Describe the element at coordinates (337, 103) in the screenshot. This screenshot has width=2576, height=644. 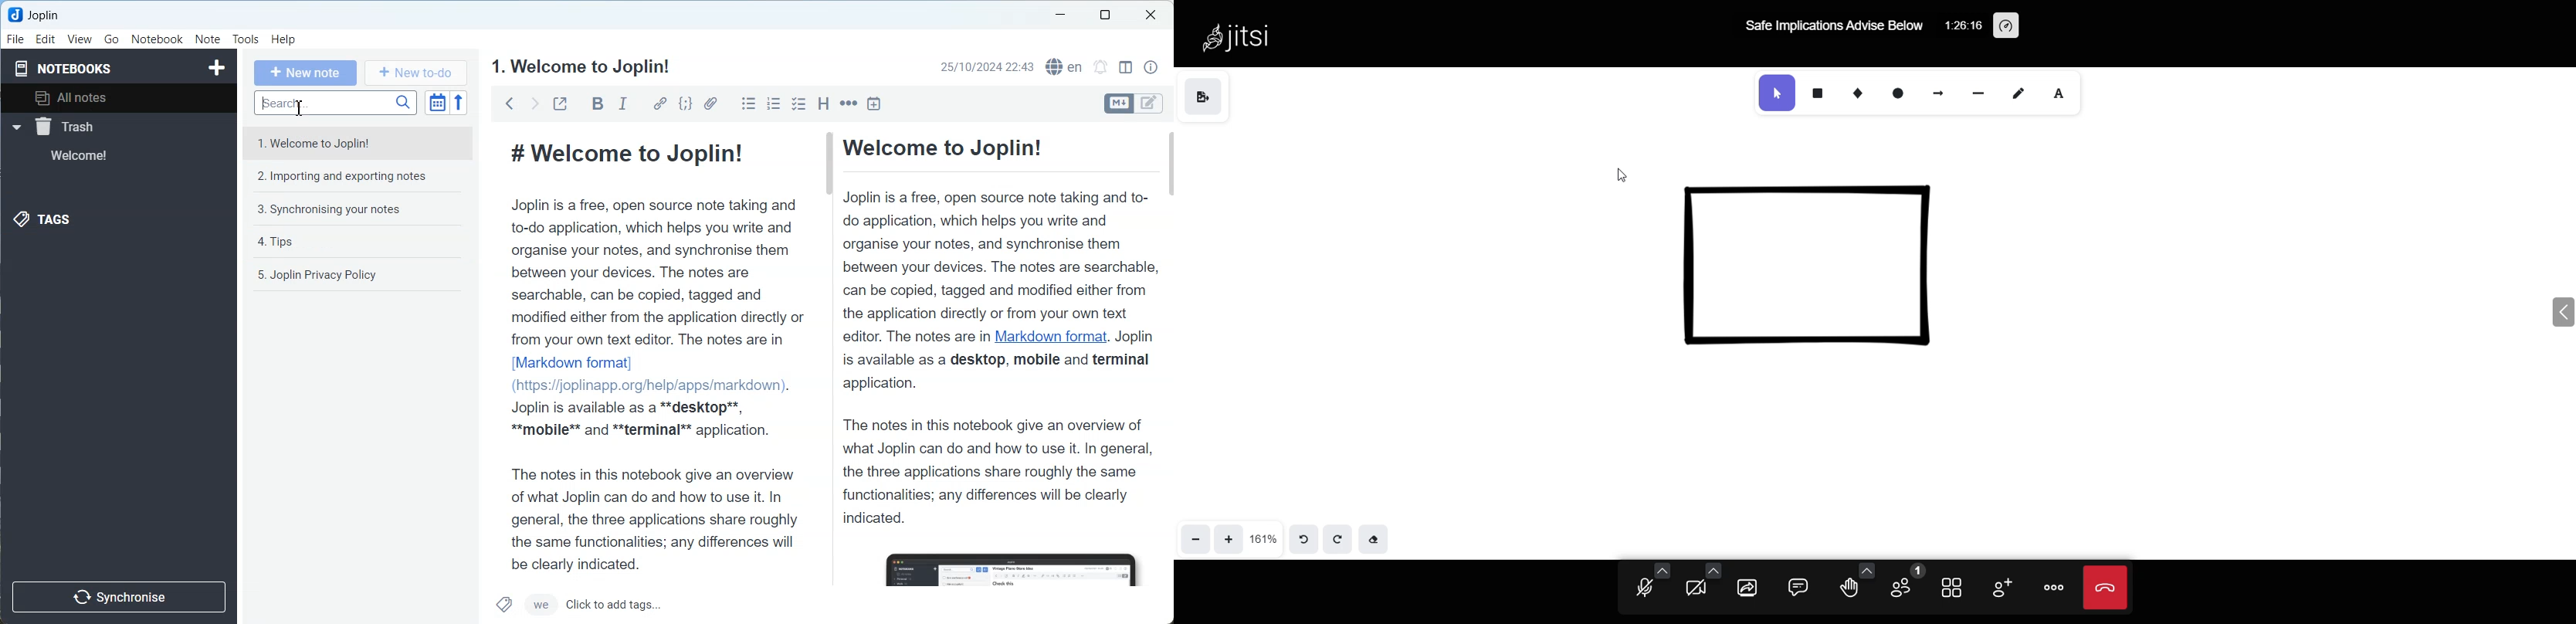
I see `Search notes` at that location.